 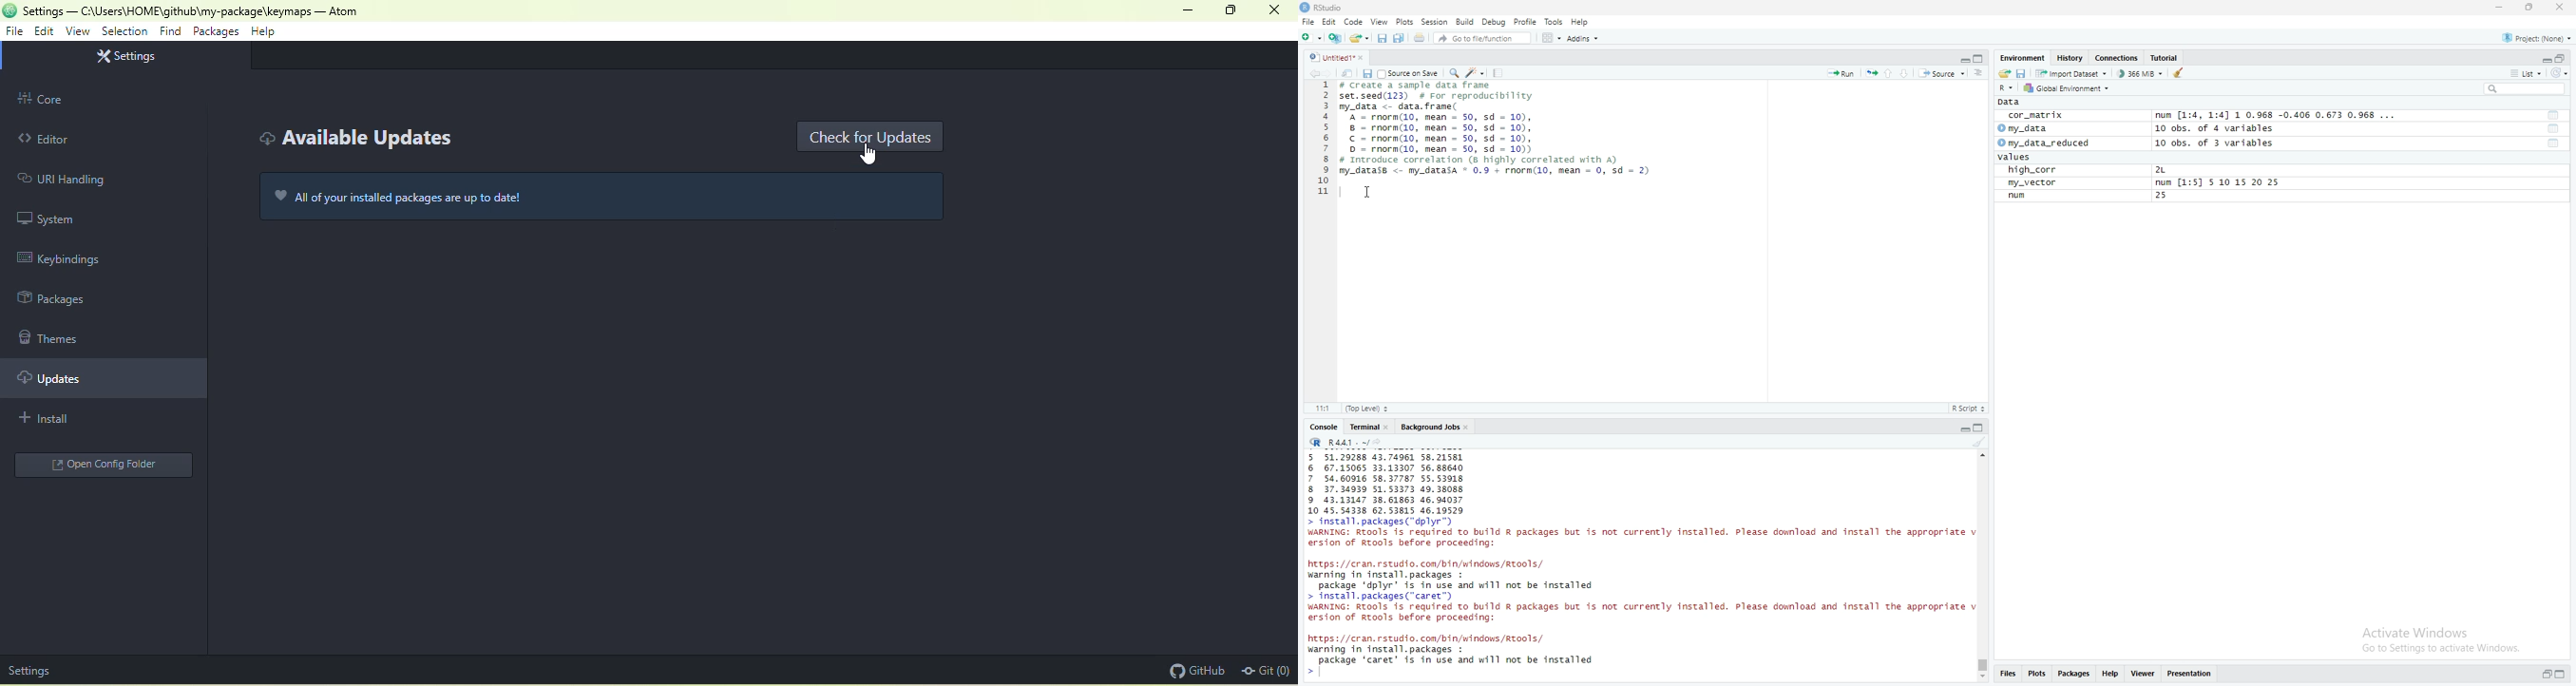 I want to click on R 4.4.1 ~/, so click(x=1349, y=442).